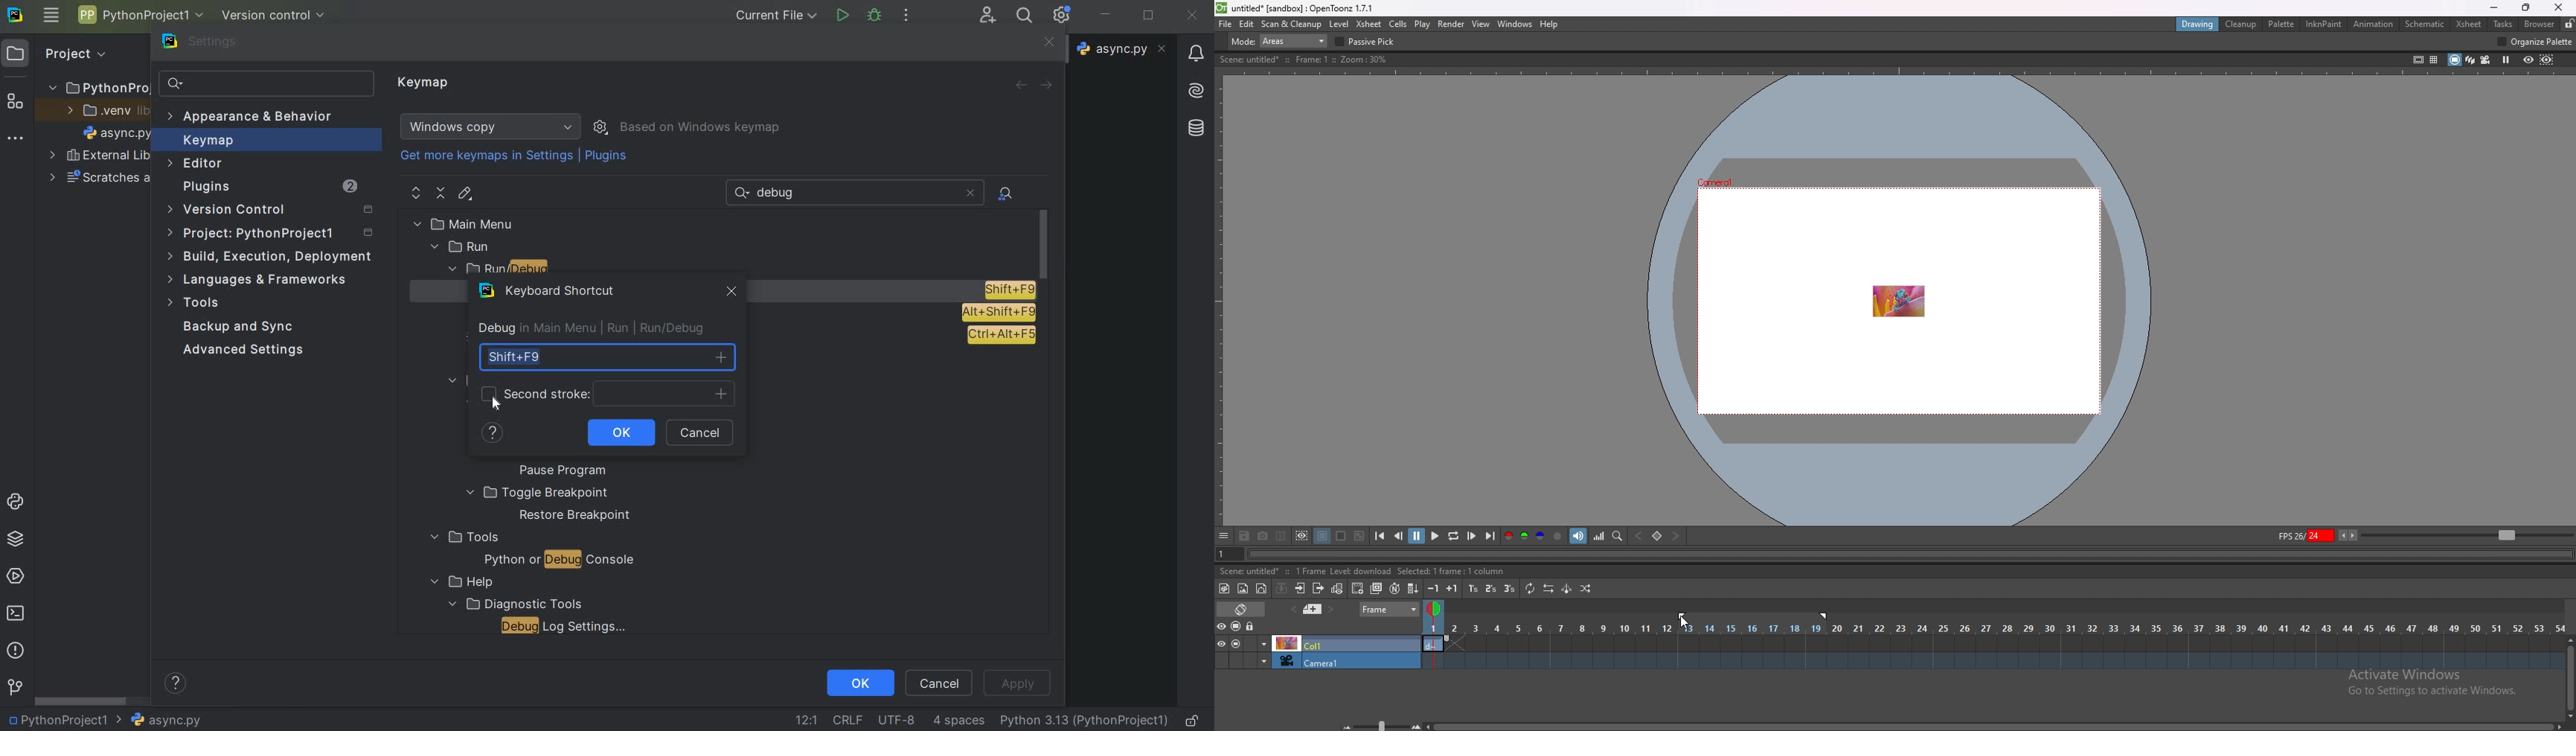 The width and height of the screenshot is (2576, 756). What do you see at coordinates (1680, 624) in the screenshot?
I see `cursor` at bounding box center [1680, 624].